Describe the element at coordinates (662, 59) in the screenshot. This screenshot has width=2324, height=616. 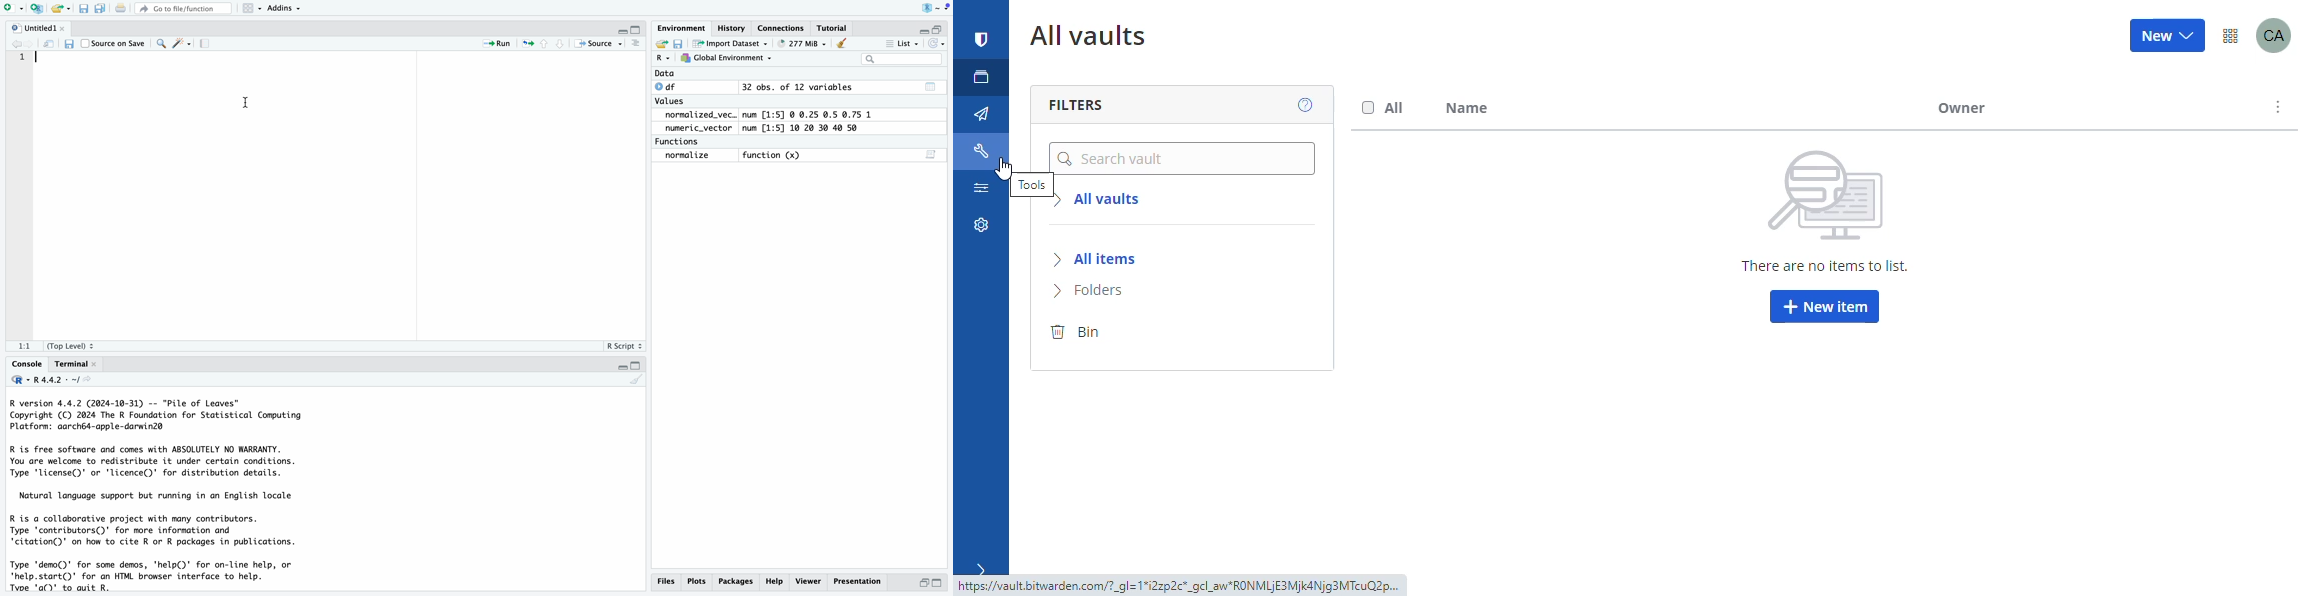
I see `R` at that location.